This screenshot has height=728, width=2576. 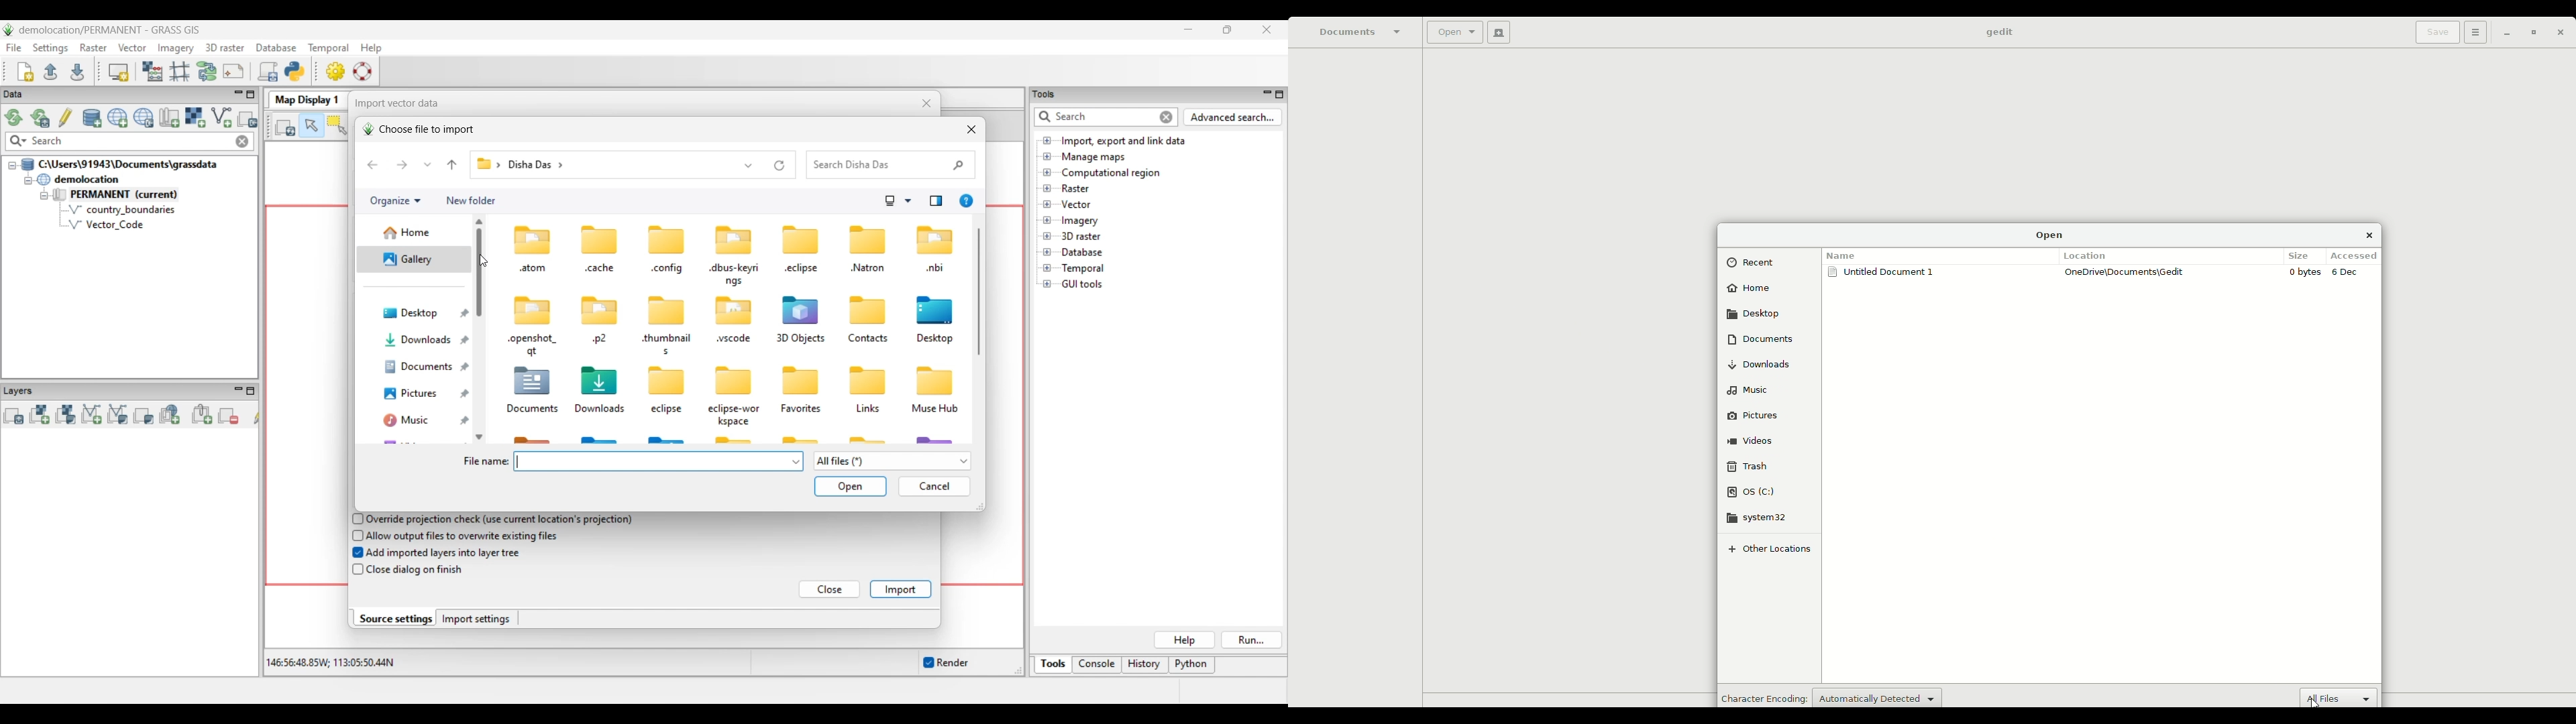 What do you see at coordinates (2341, 696) in the screenshot?
I see `All files` at bounding box center [2341, 696].